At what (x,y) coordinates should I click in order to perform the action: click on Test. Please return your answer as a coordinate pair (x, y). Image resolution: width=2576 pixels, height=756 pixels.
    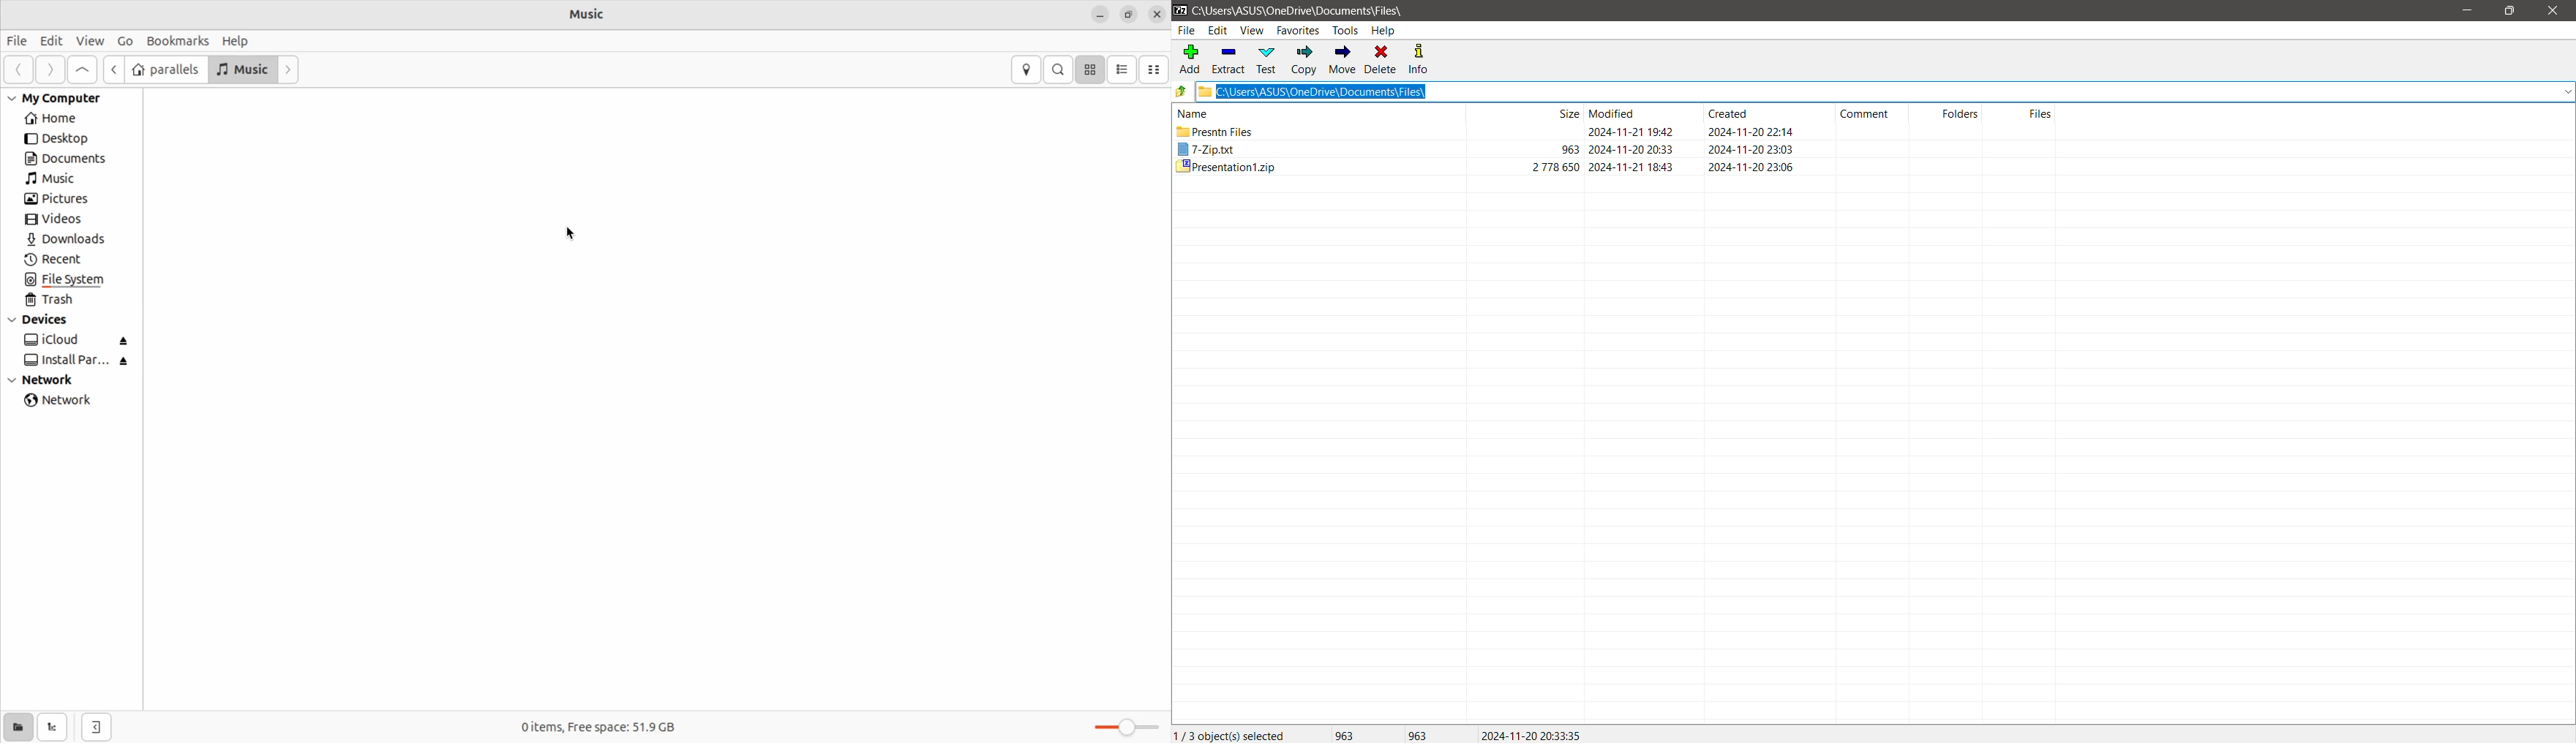
    Looking at the image, I should click on (1265, 61).